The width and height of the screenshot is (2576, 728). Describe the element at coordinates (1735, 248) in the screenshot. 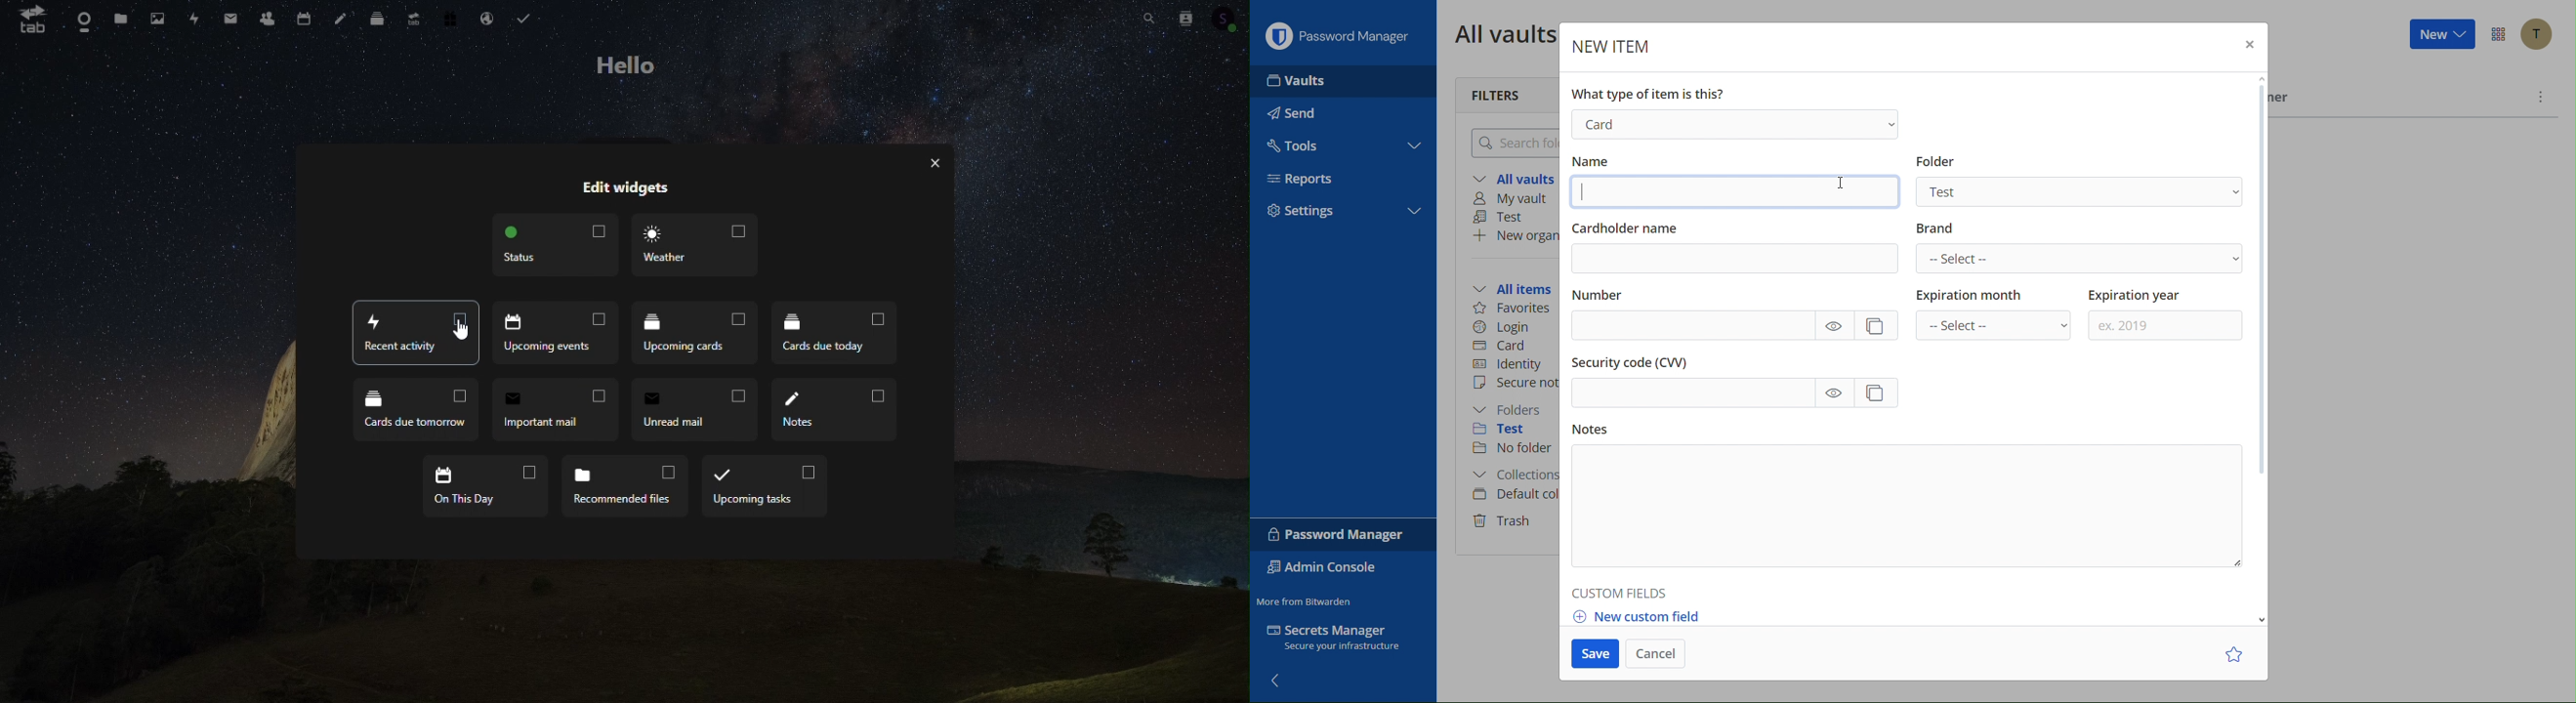

I see `Cardholder name` at that location.